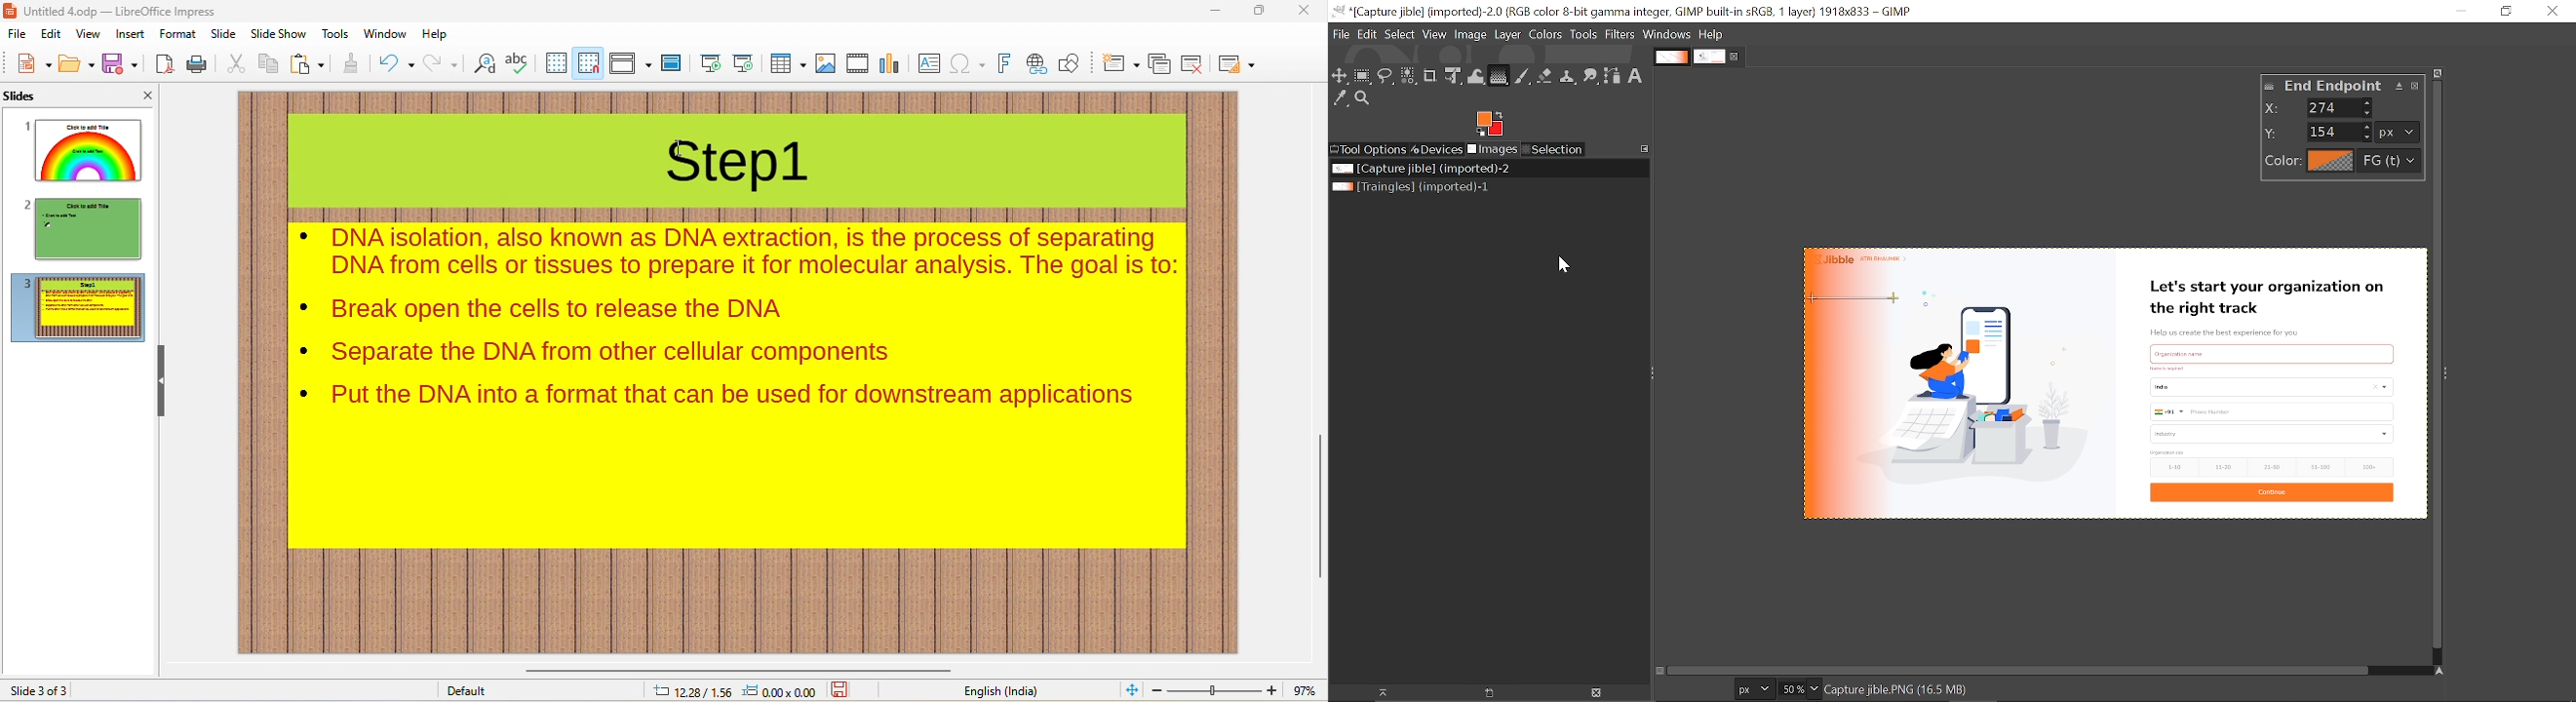 The image size is (2576, 728). What do you see at coordinates (336, 35) in the screenshot?
I see `tools` at bounding box center [336, 35].